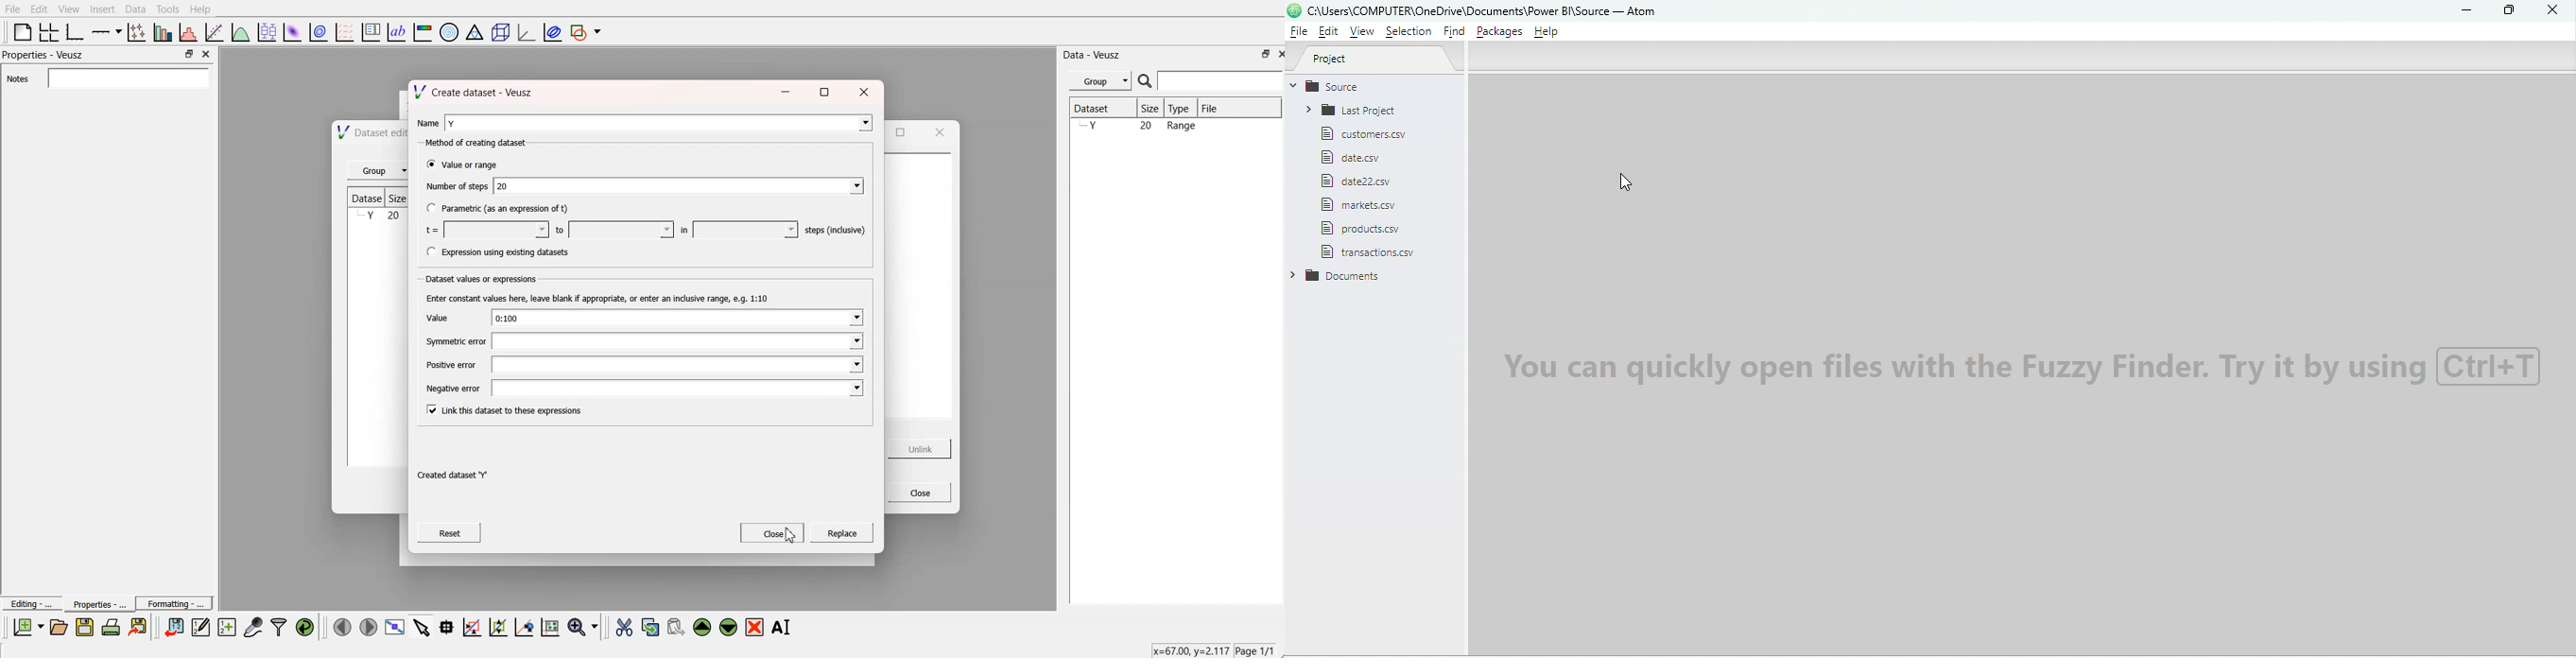  Describe the element at coordinates (426, 121) in the screenshot. I see `name` at that location.